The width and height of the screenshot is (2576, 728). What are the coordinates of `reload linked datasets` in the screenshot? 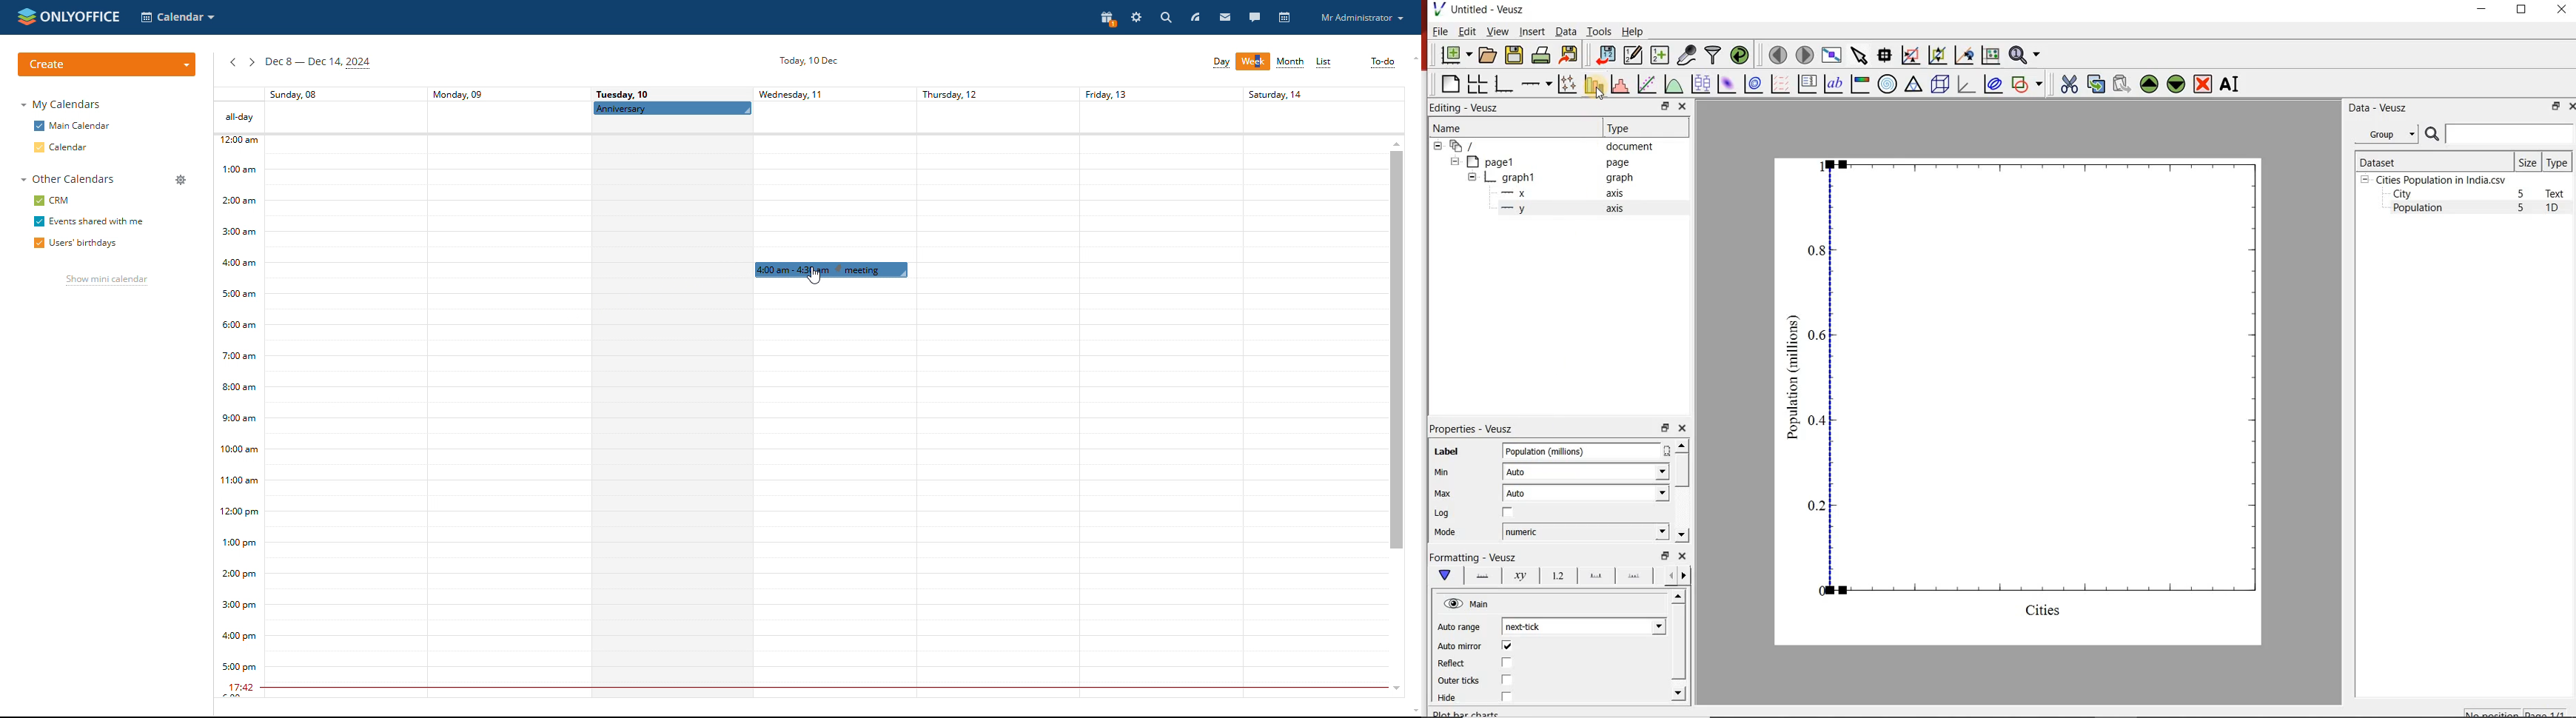 It's located at (1739, 55).